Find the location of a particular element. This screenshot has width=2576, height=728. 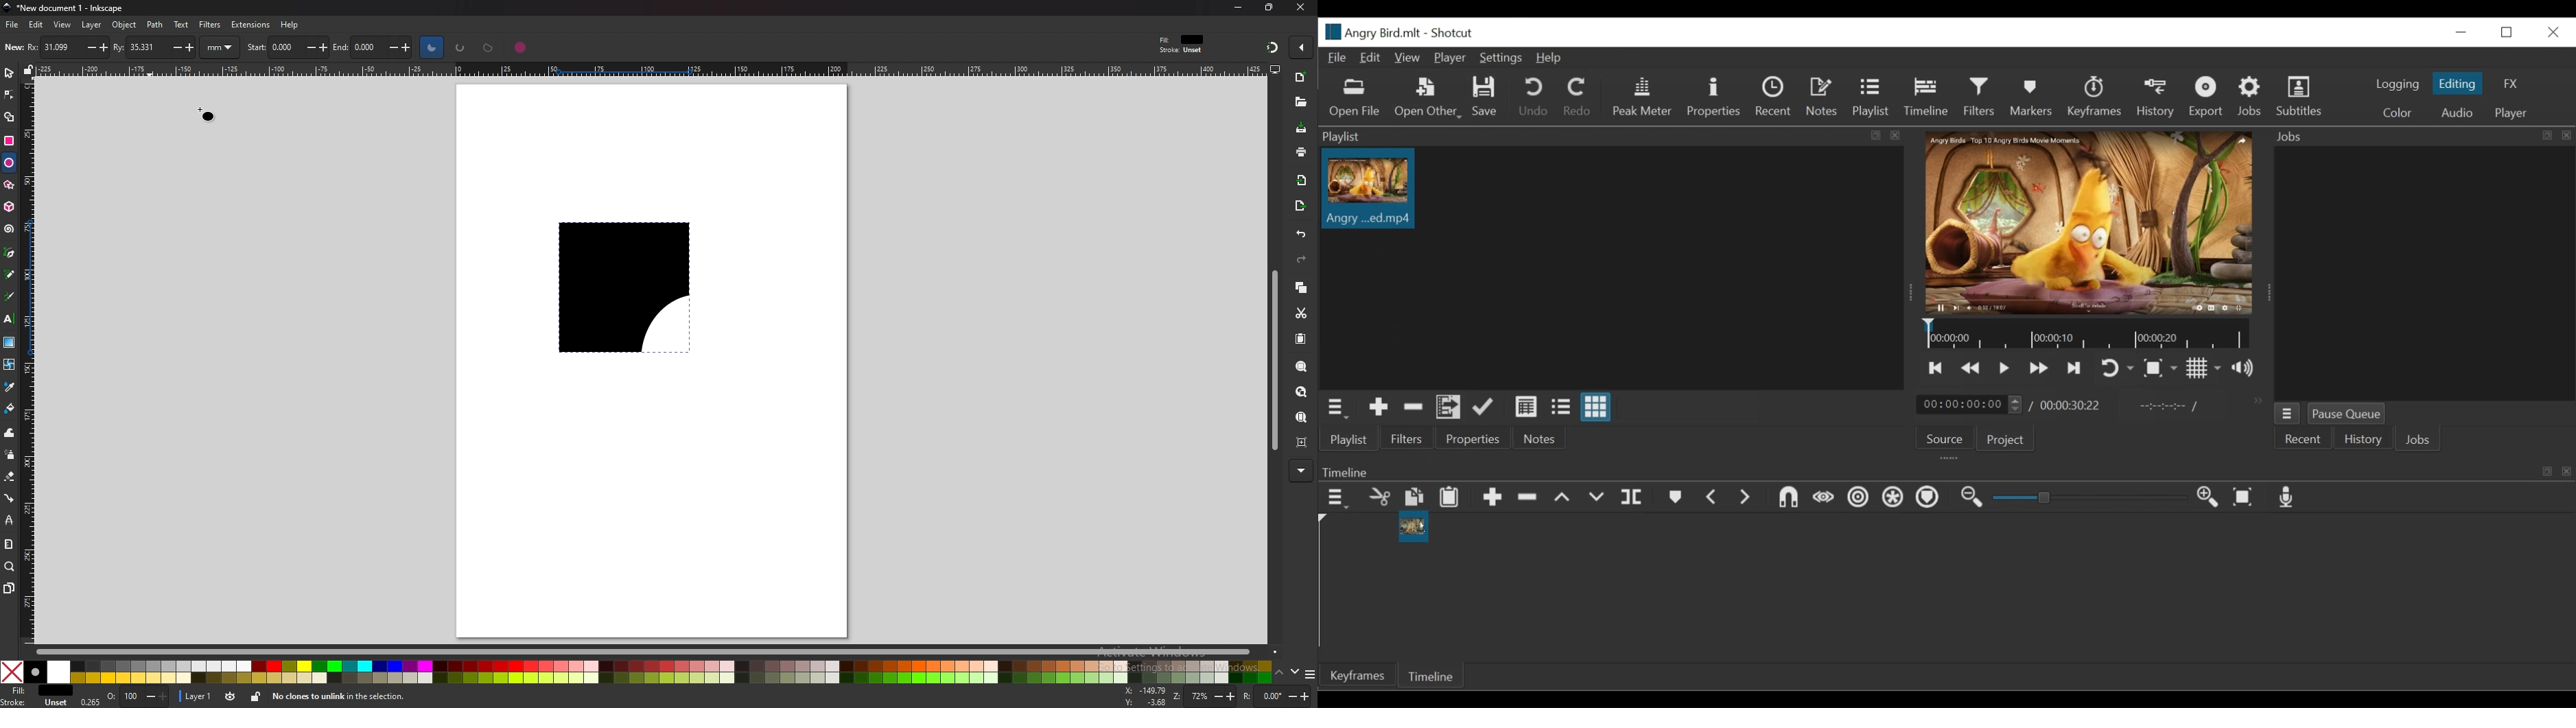

Add the Source to the playlist is located at coordinates (1378, 407).